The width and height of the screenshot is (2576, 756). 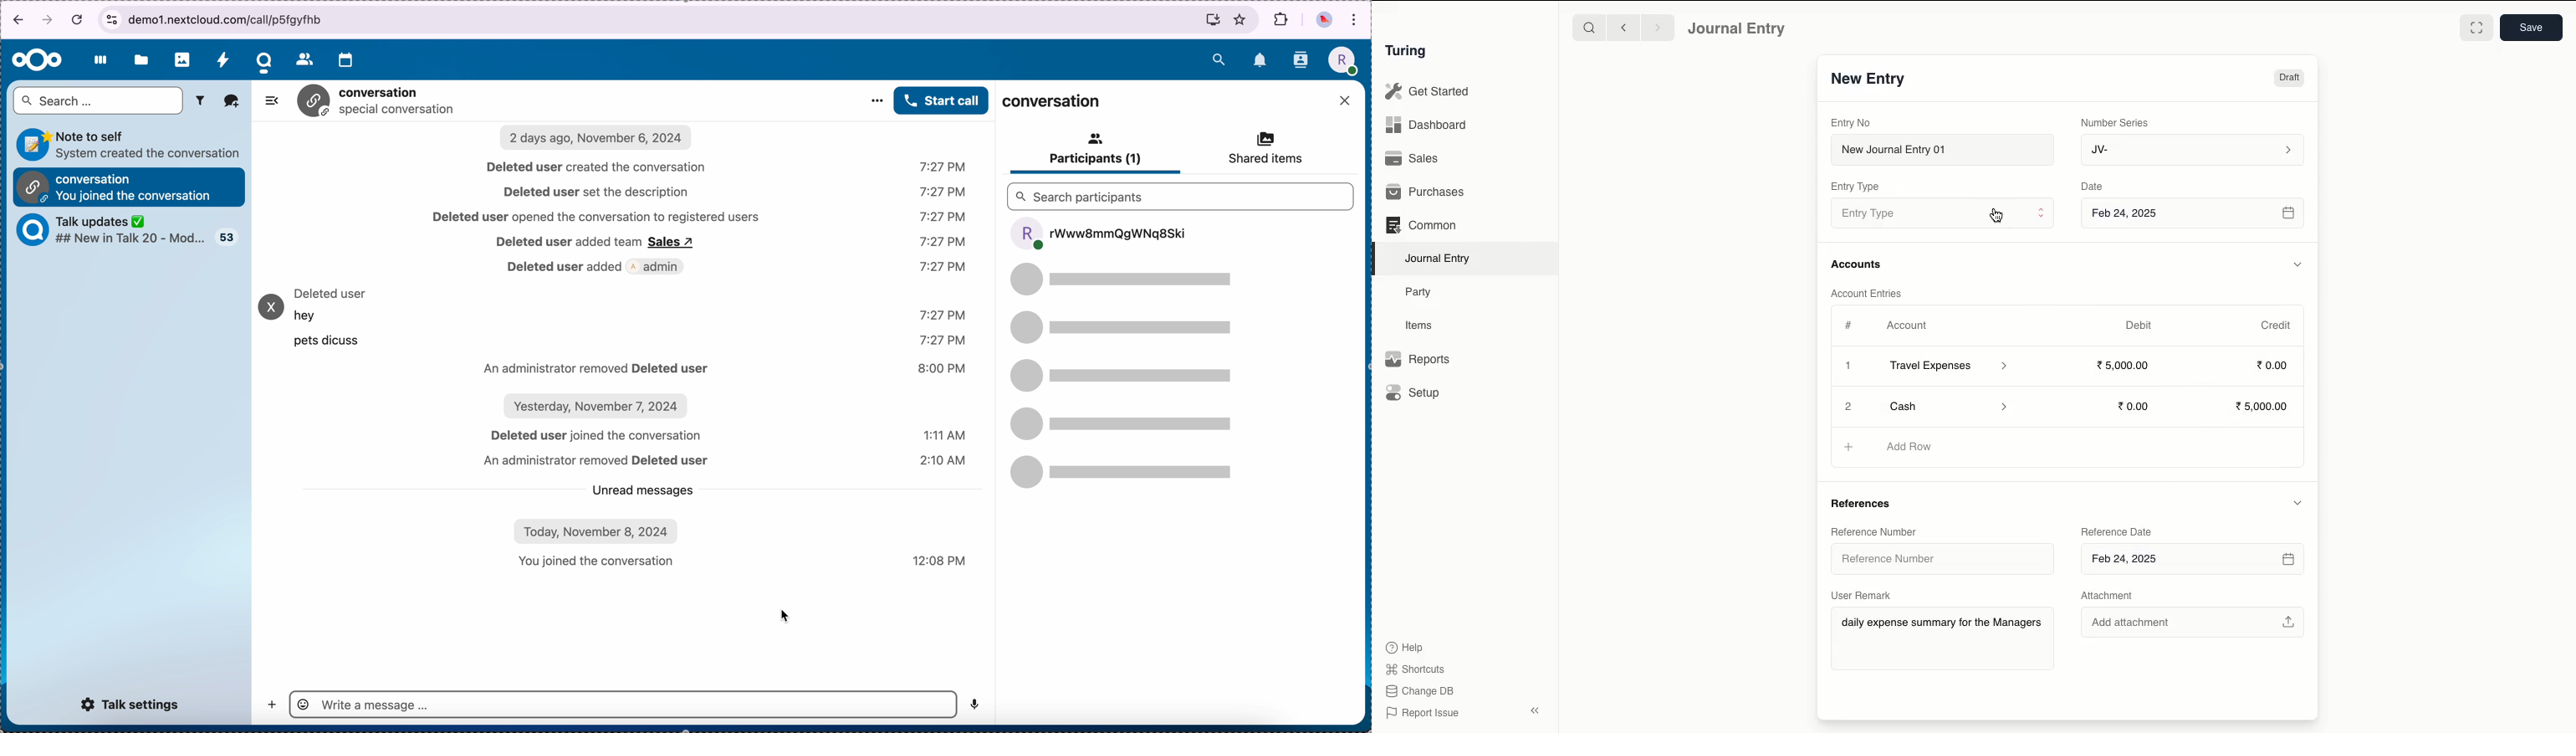 I want to click on Date, so click(x=2094, y=186).